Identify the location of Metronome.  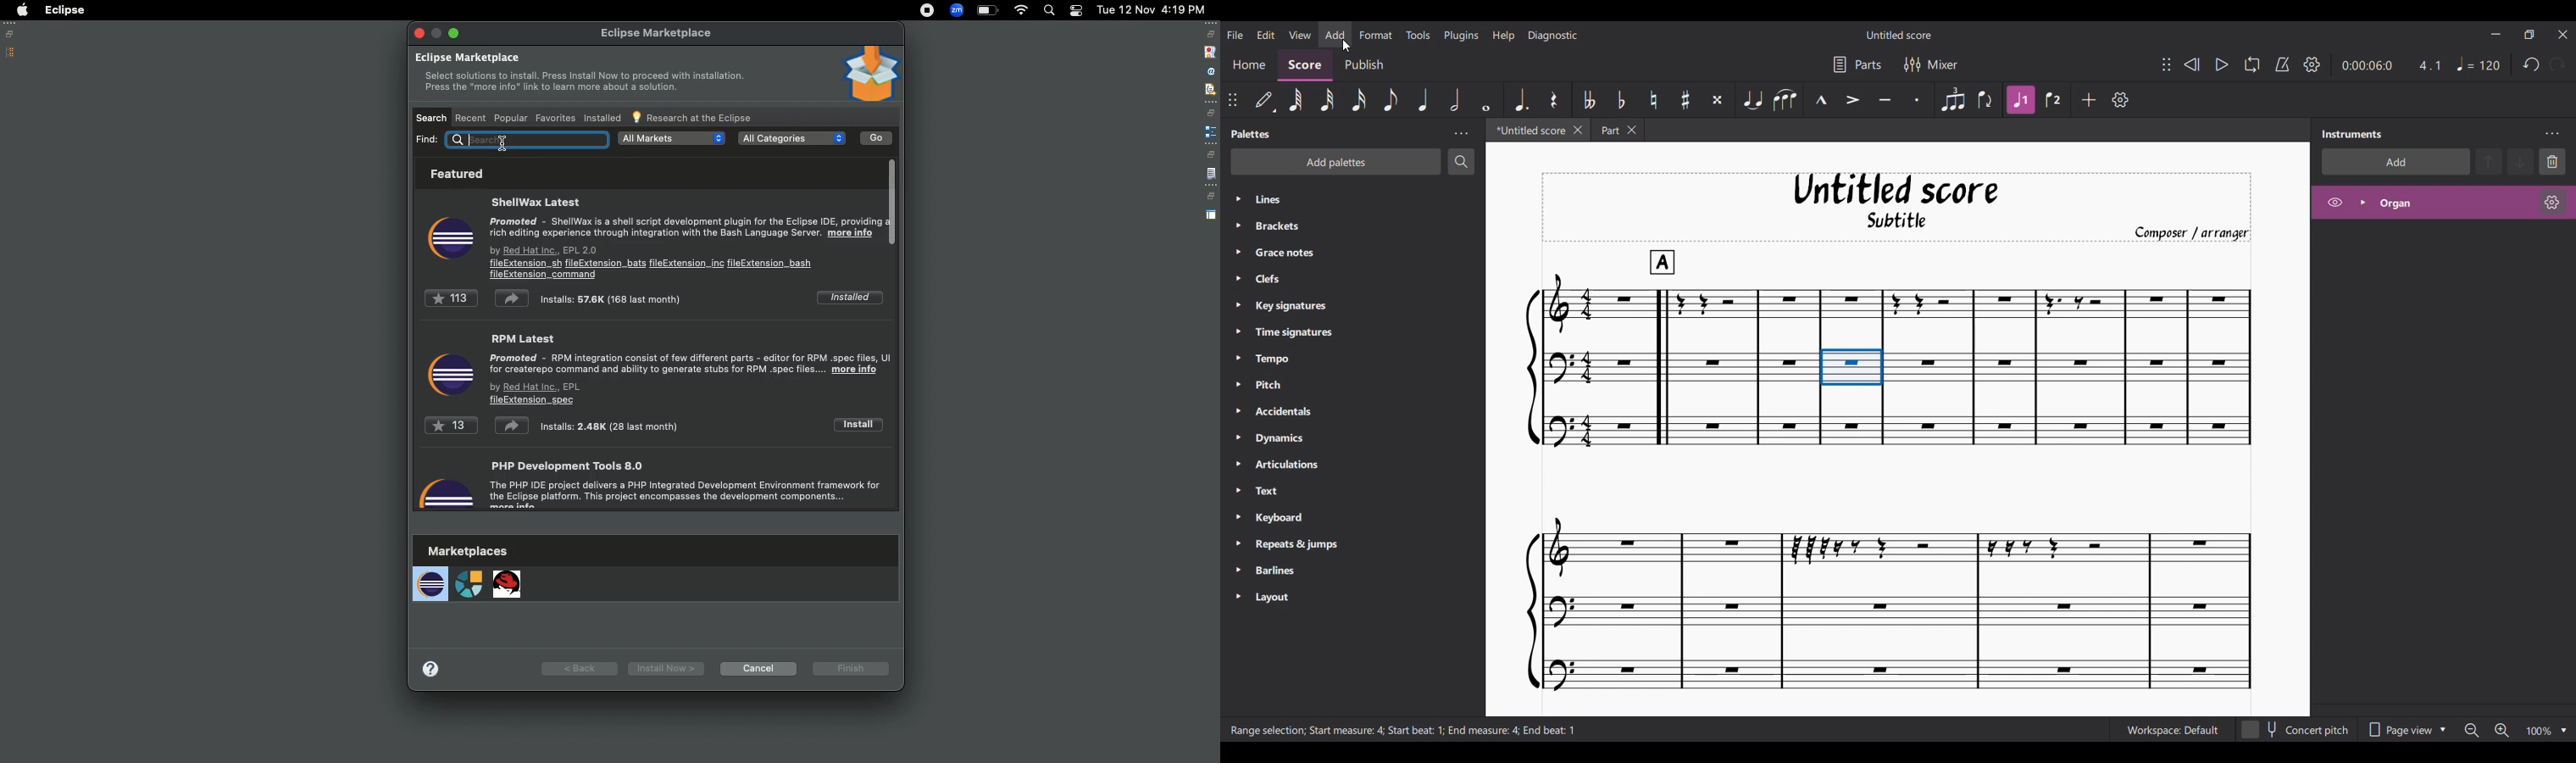
(2282, 65).